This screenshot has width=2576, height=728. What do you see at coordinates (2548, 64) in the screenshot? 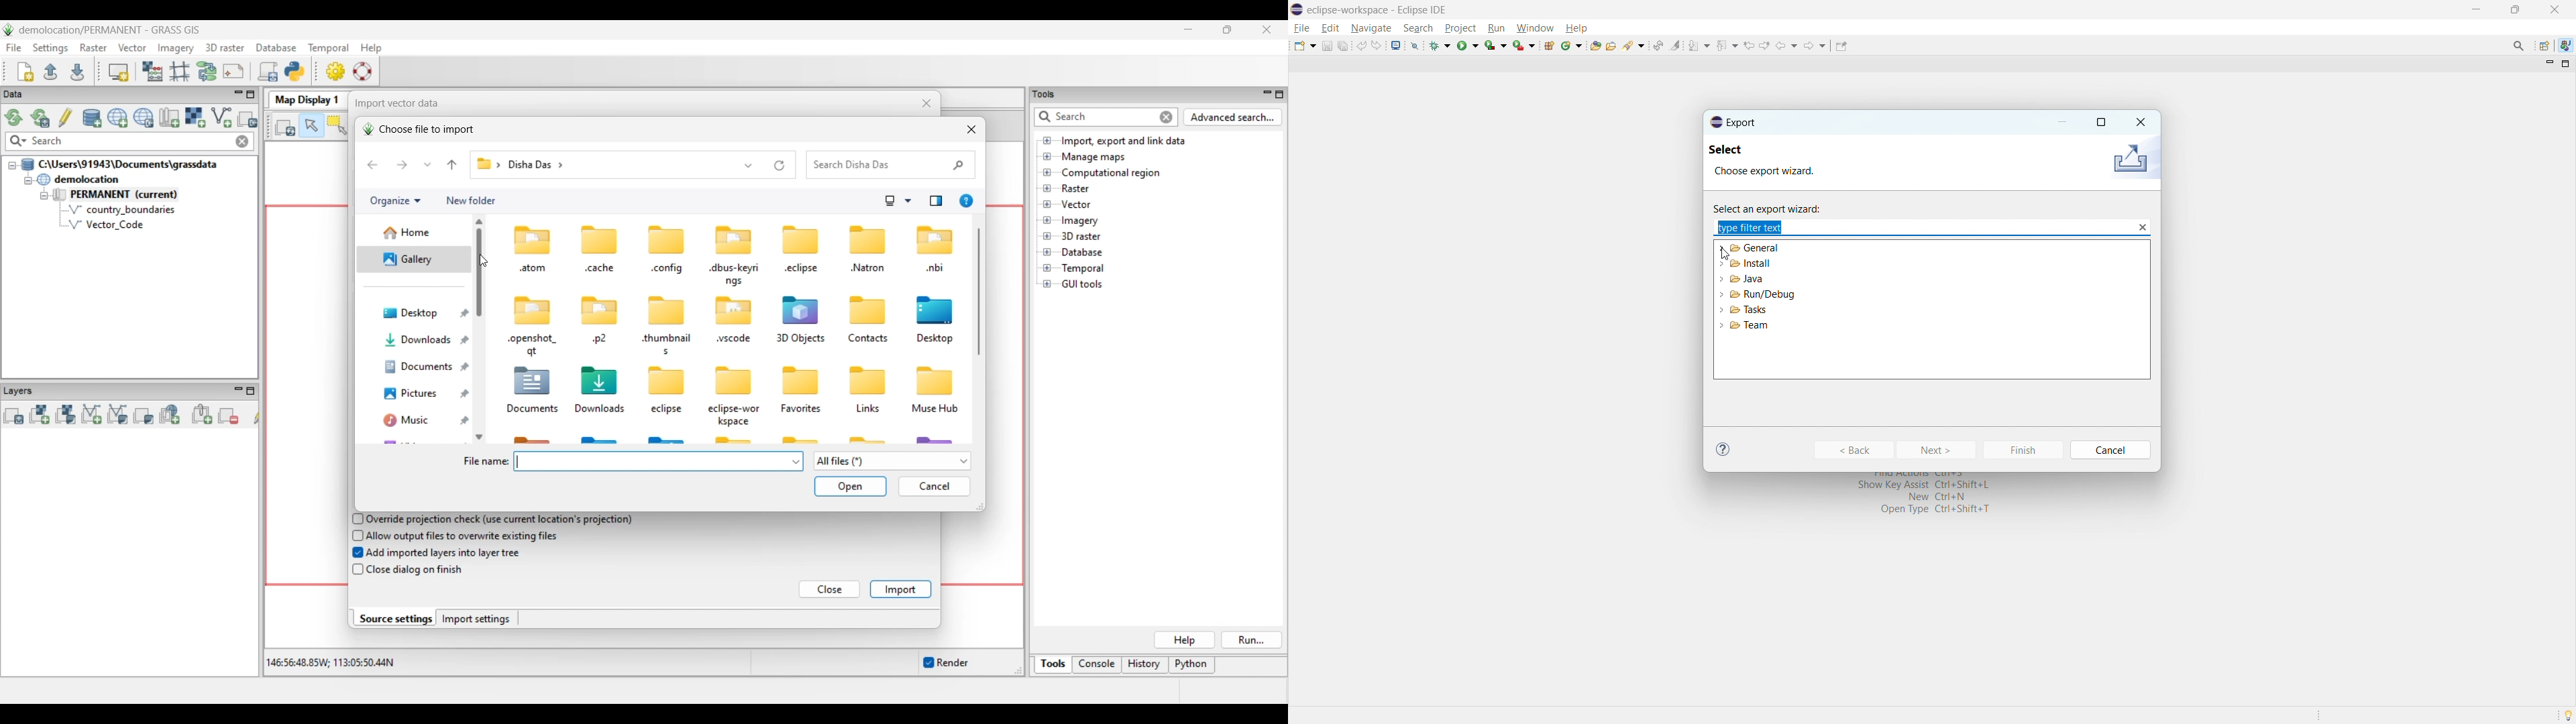
I see `minimize view` at bounding box center [2548, 64].